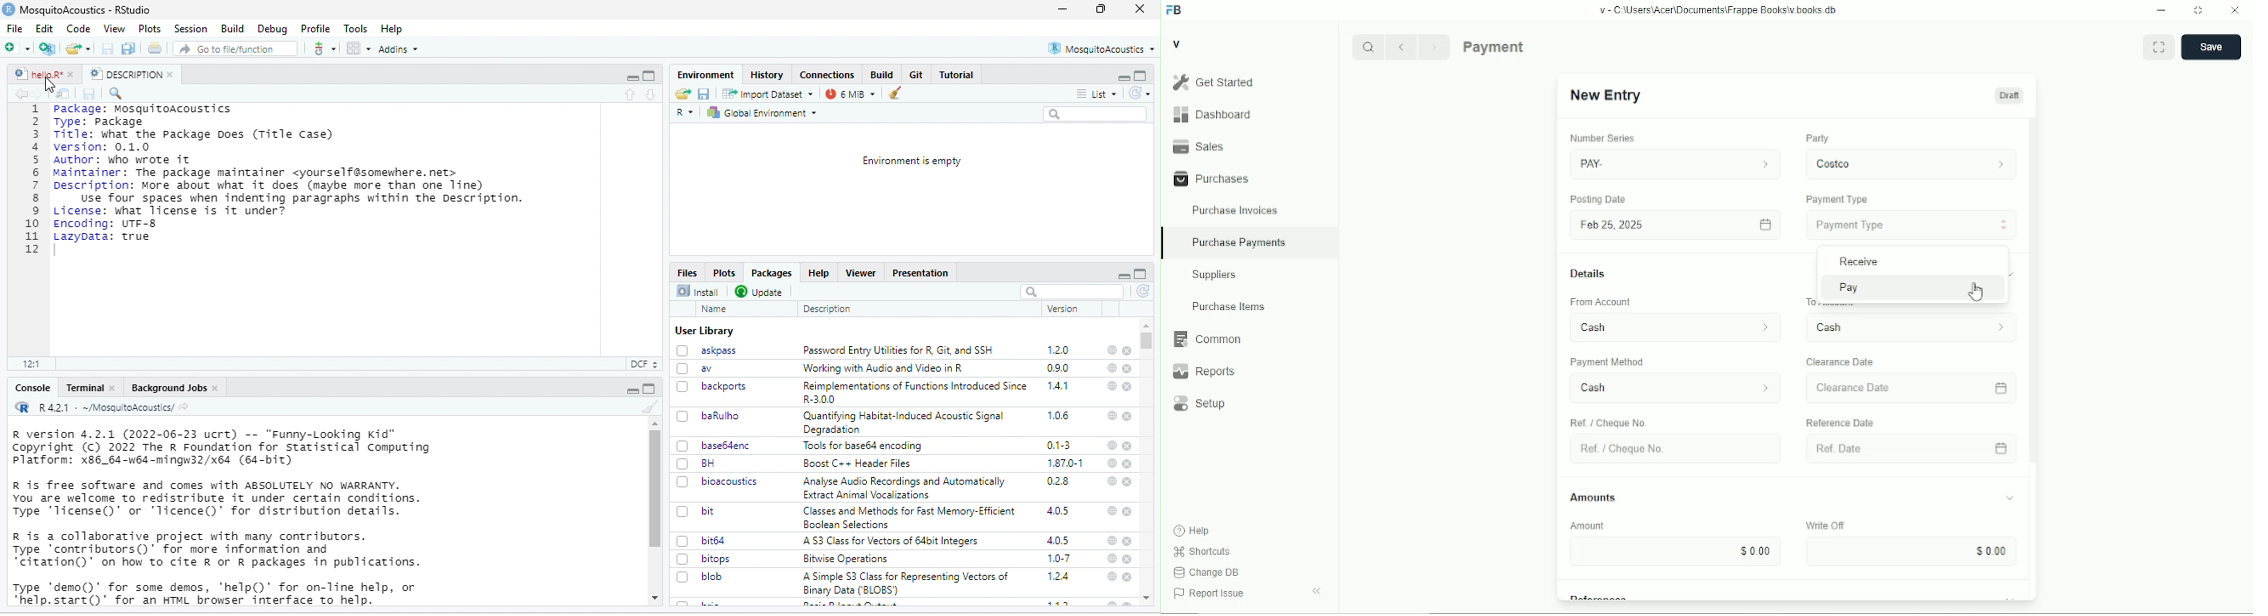 The width and height of the screenshot is (2268, 616). I want to click on ‘A 53 Class for Vectors of 64bit Integers, so click(895, 541).